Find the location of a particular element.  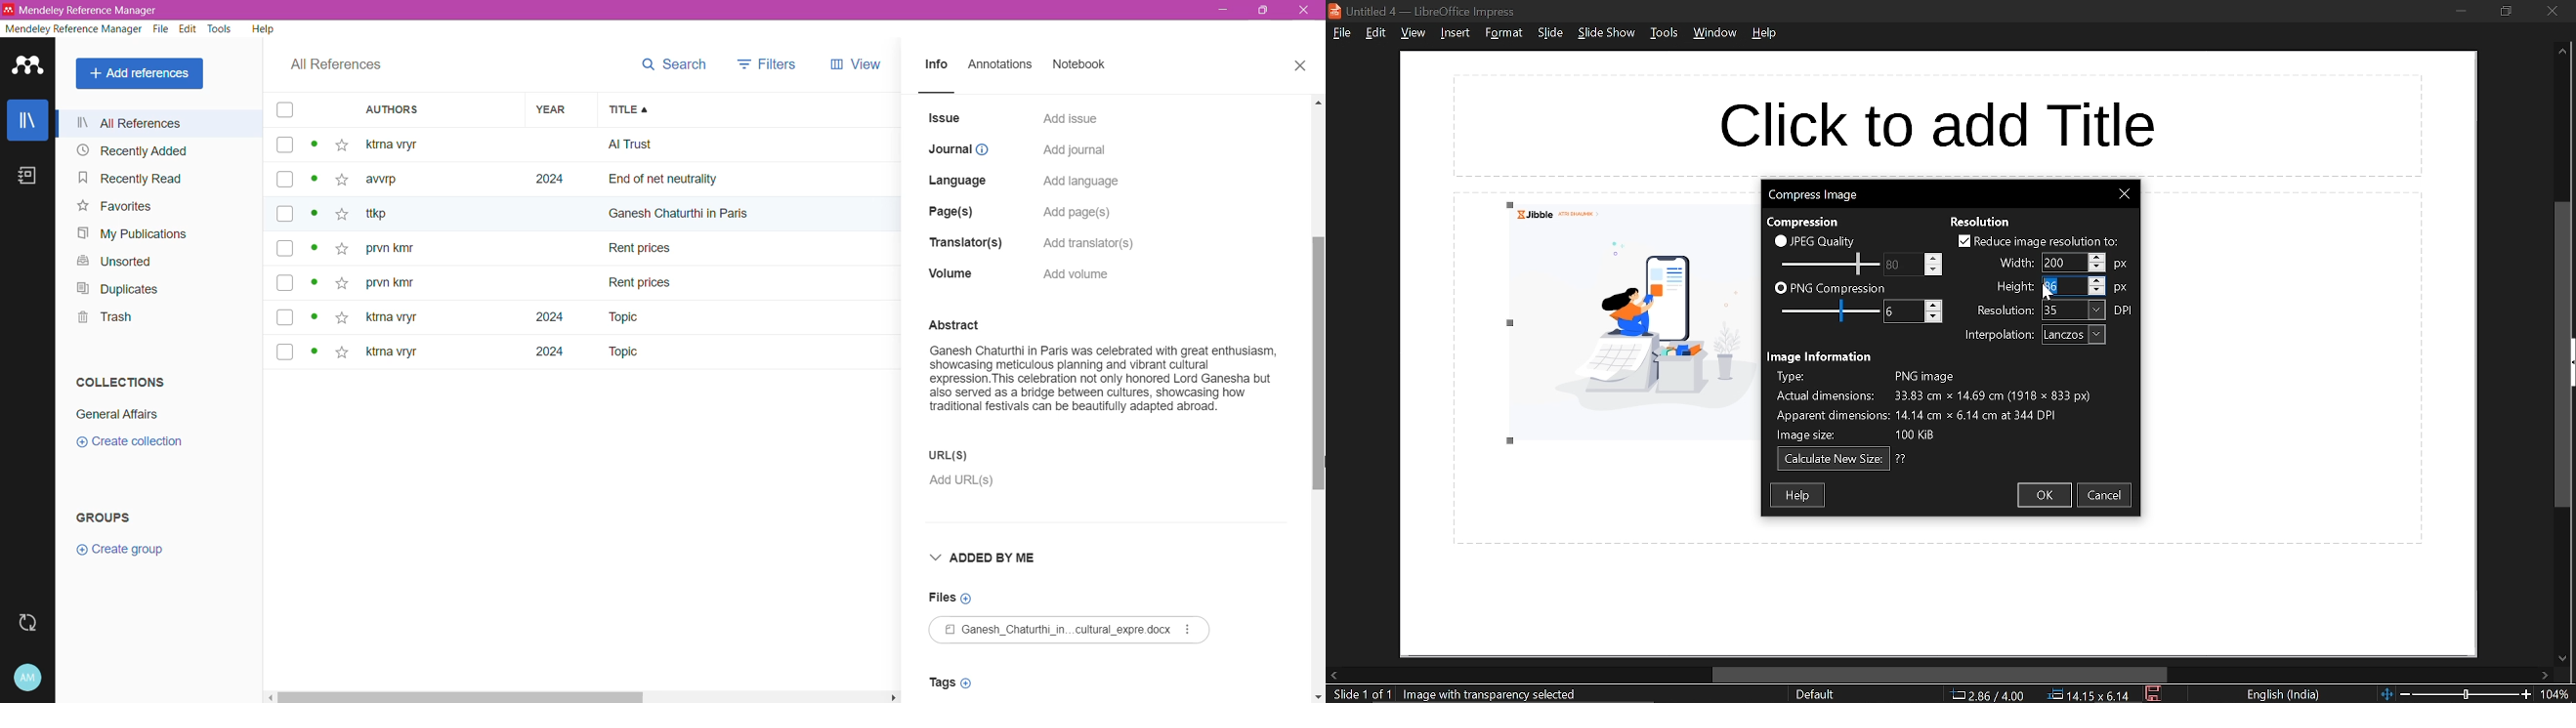

Duplicates is located at coordinates (118, 289).